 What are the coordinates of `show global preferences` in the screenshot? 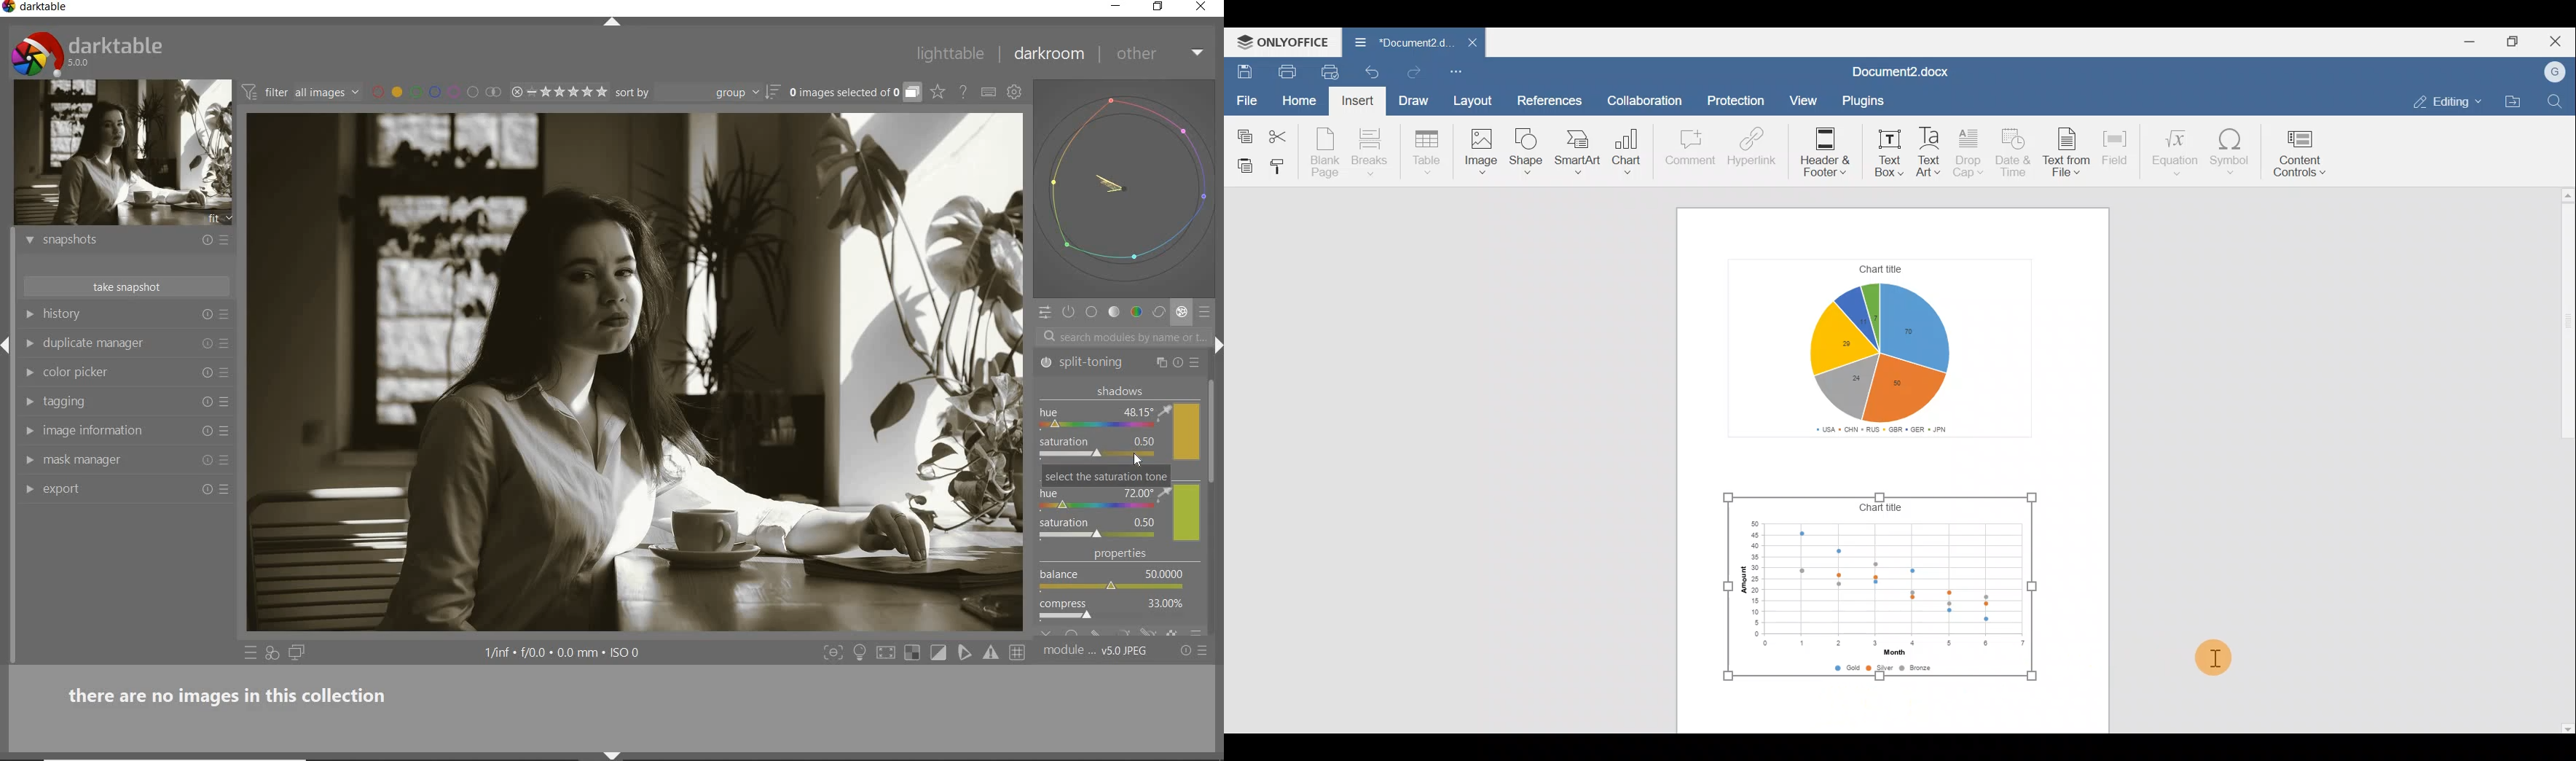 It's located at (1015, 94).